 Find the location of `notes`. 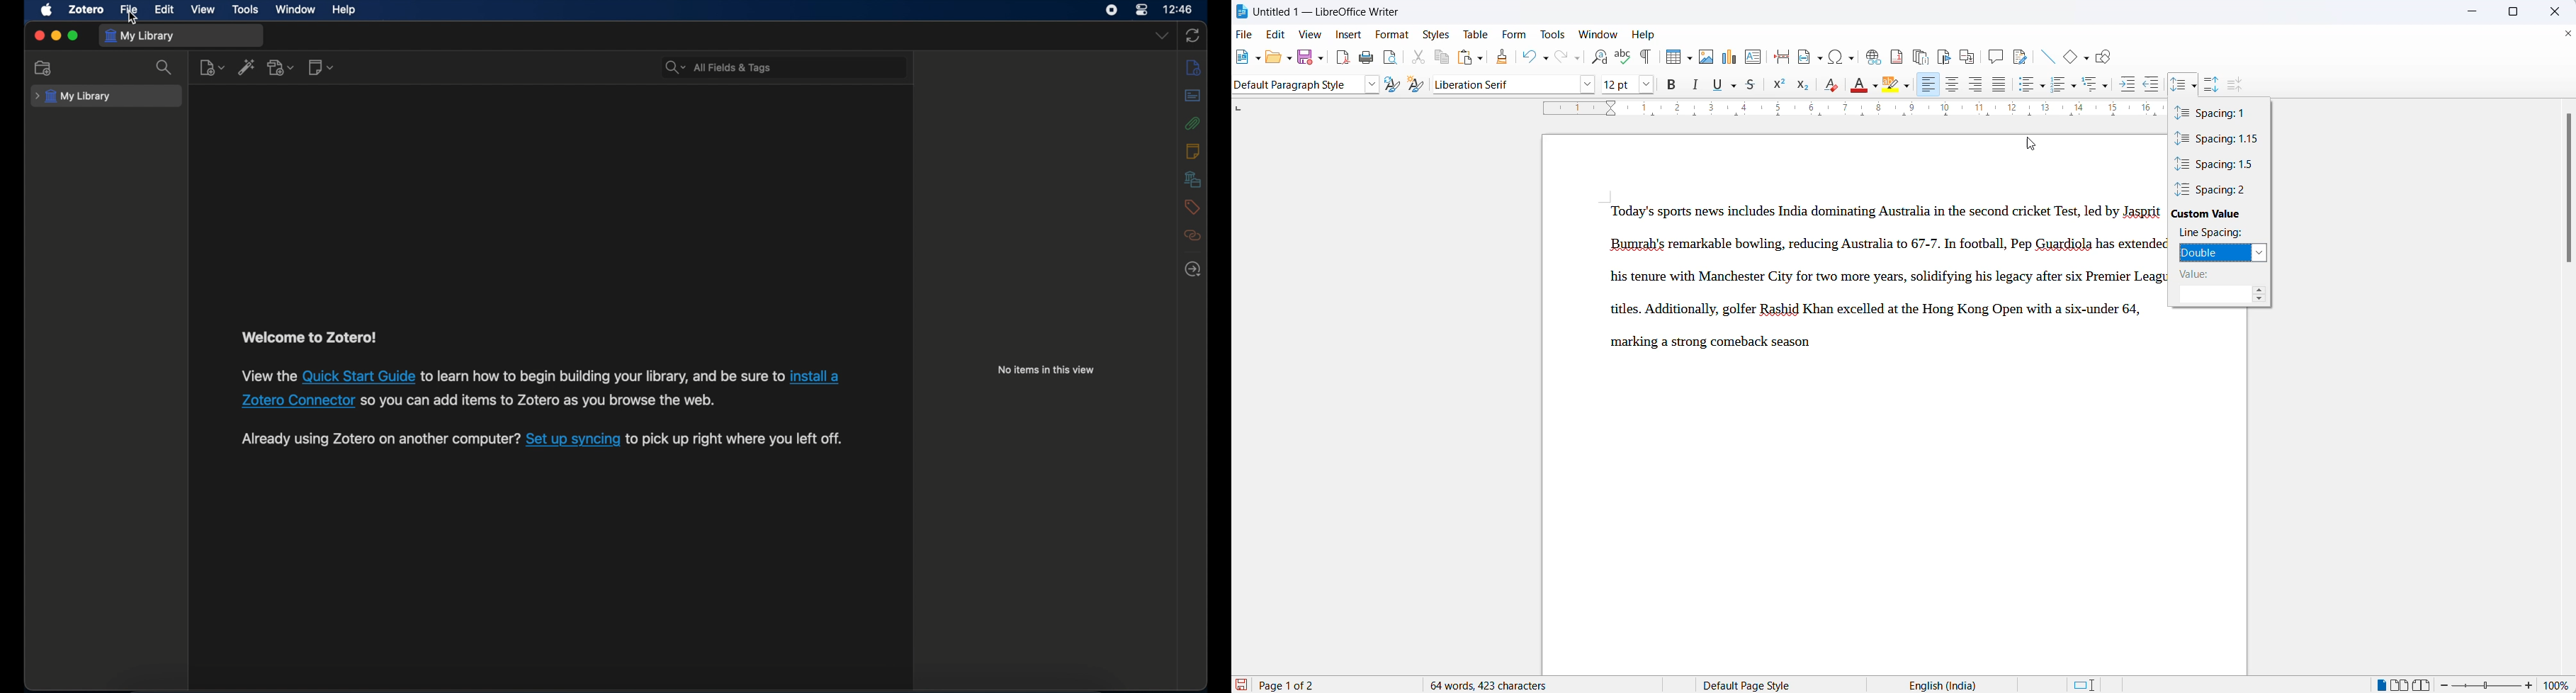

notes is located at coordinates (1194, 151).